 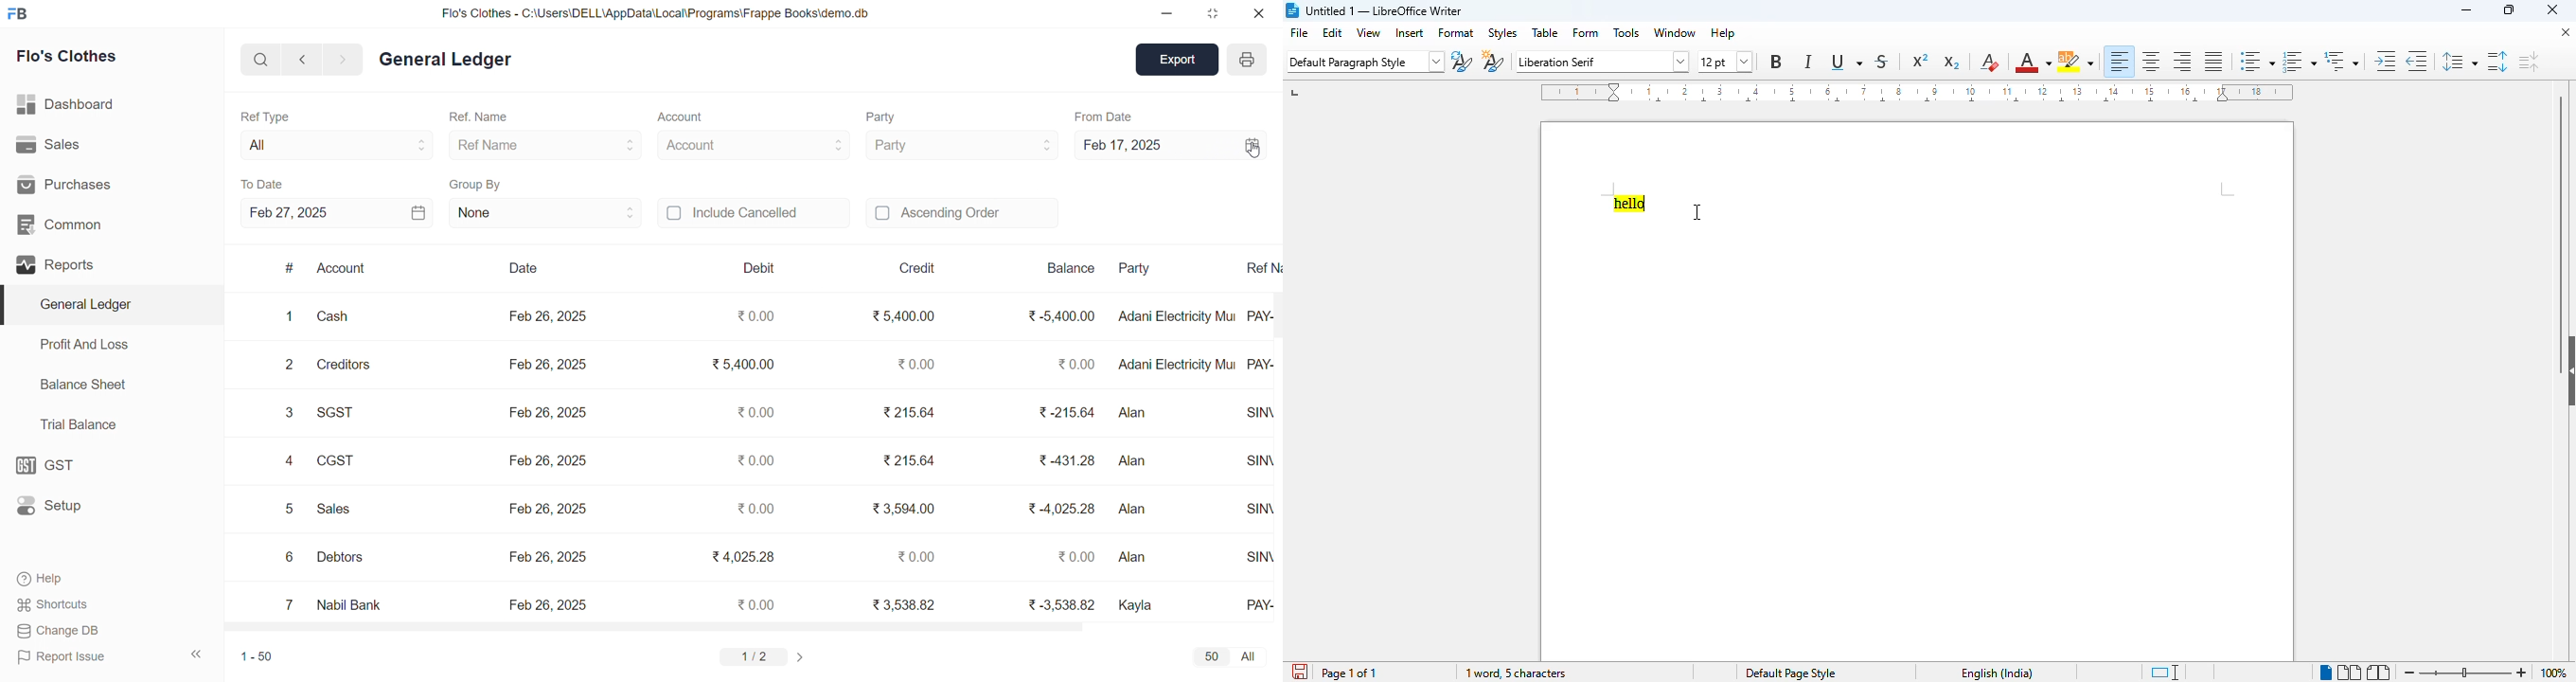 What do you see at coordinates (80, 425) in the screenshot?
I see `Trial Balance` at bounding box center [80, 425].